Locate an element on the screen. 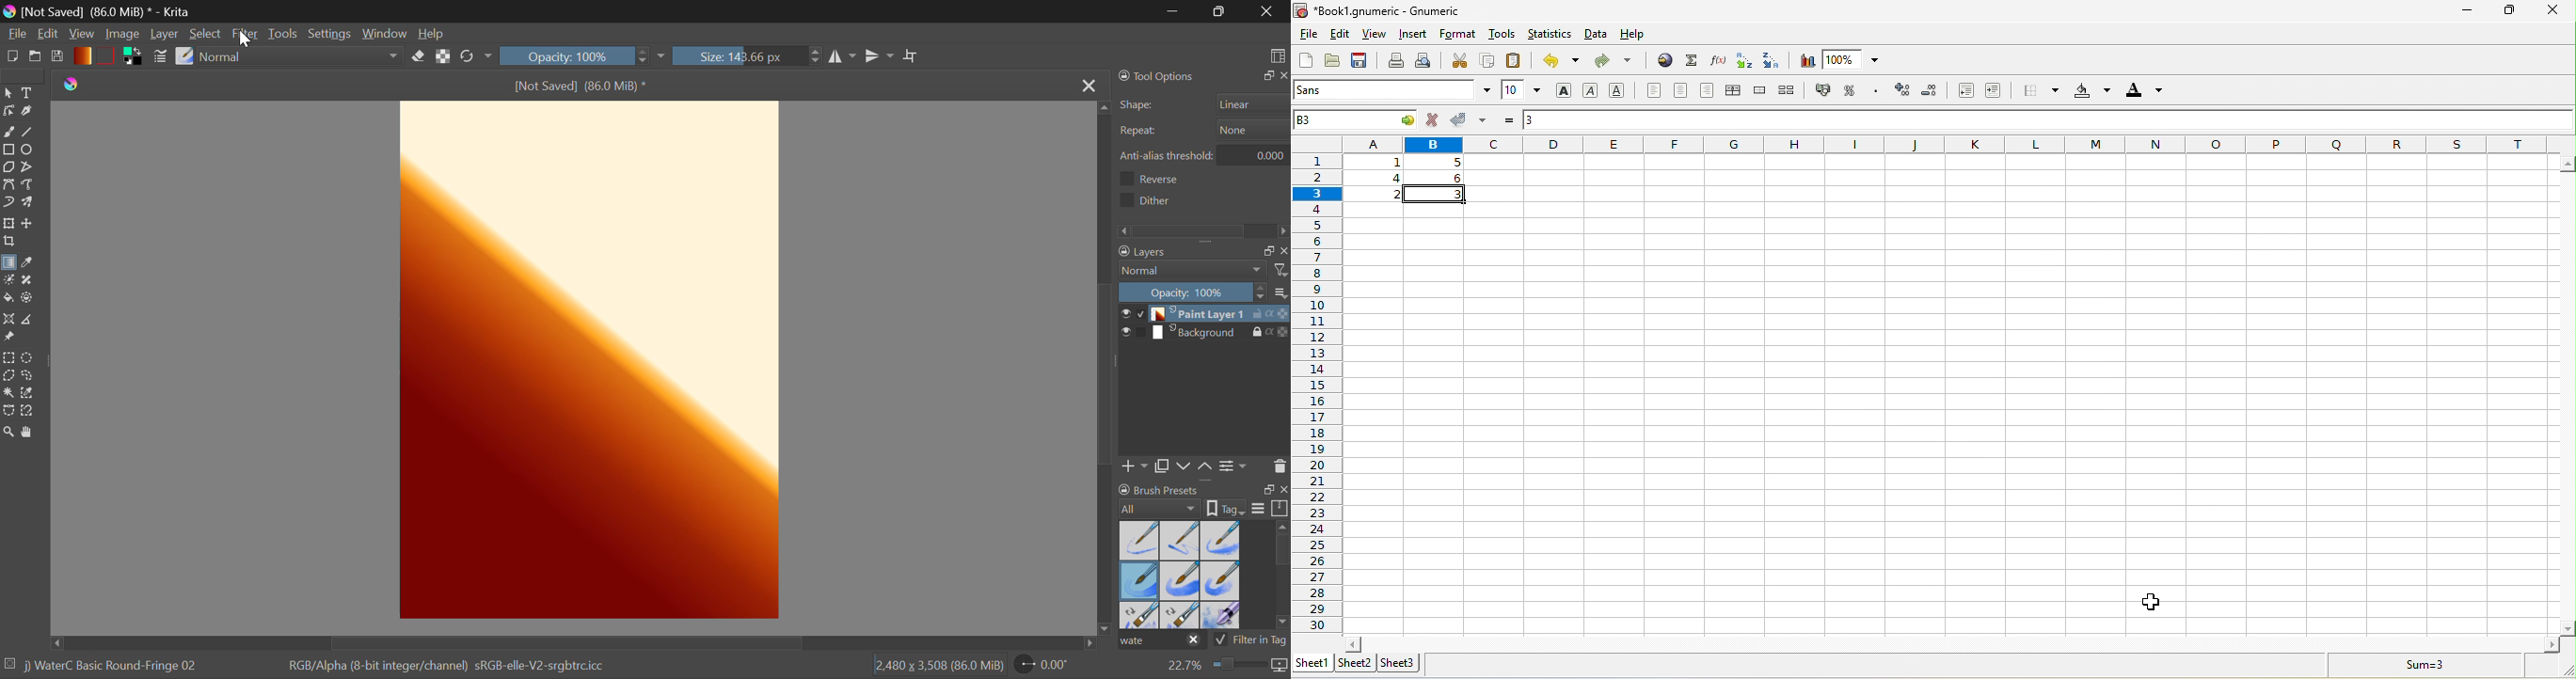 The width and height of the screenshot is (2576, 700). cursor on filter is located at coordinates (245, 39).